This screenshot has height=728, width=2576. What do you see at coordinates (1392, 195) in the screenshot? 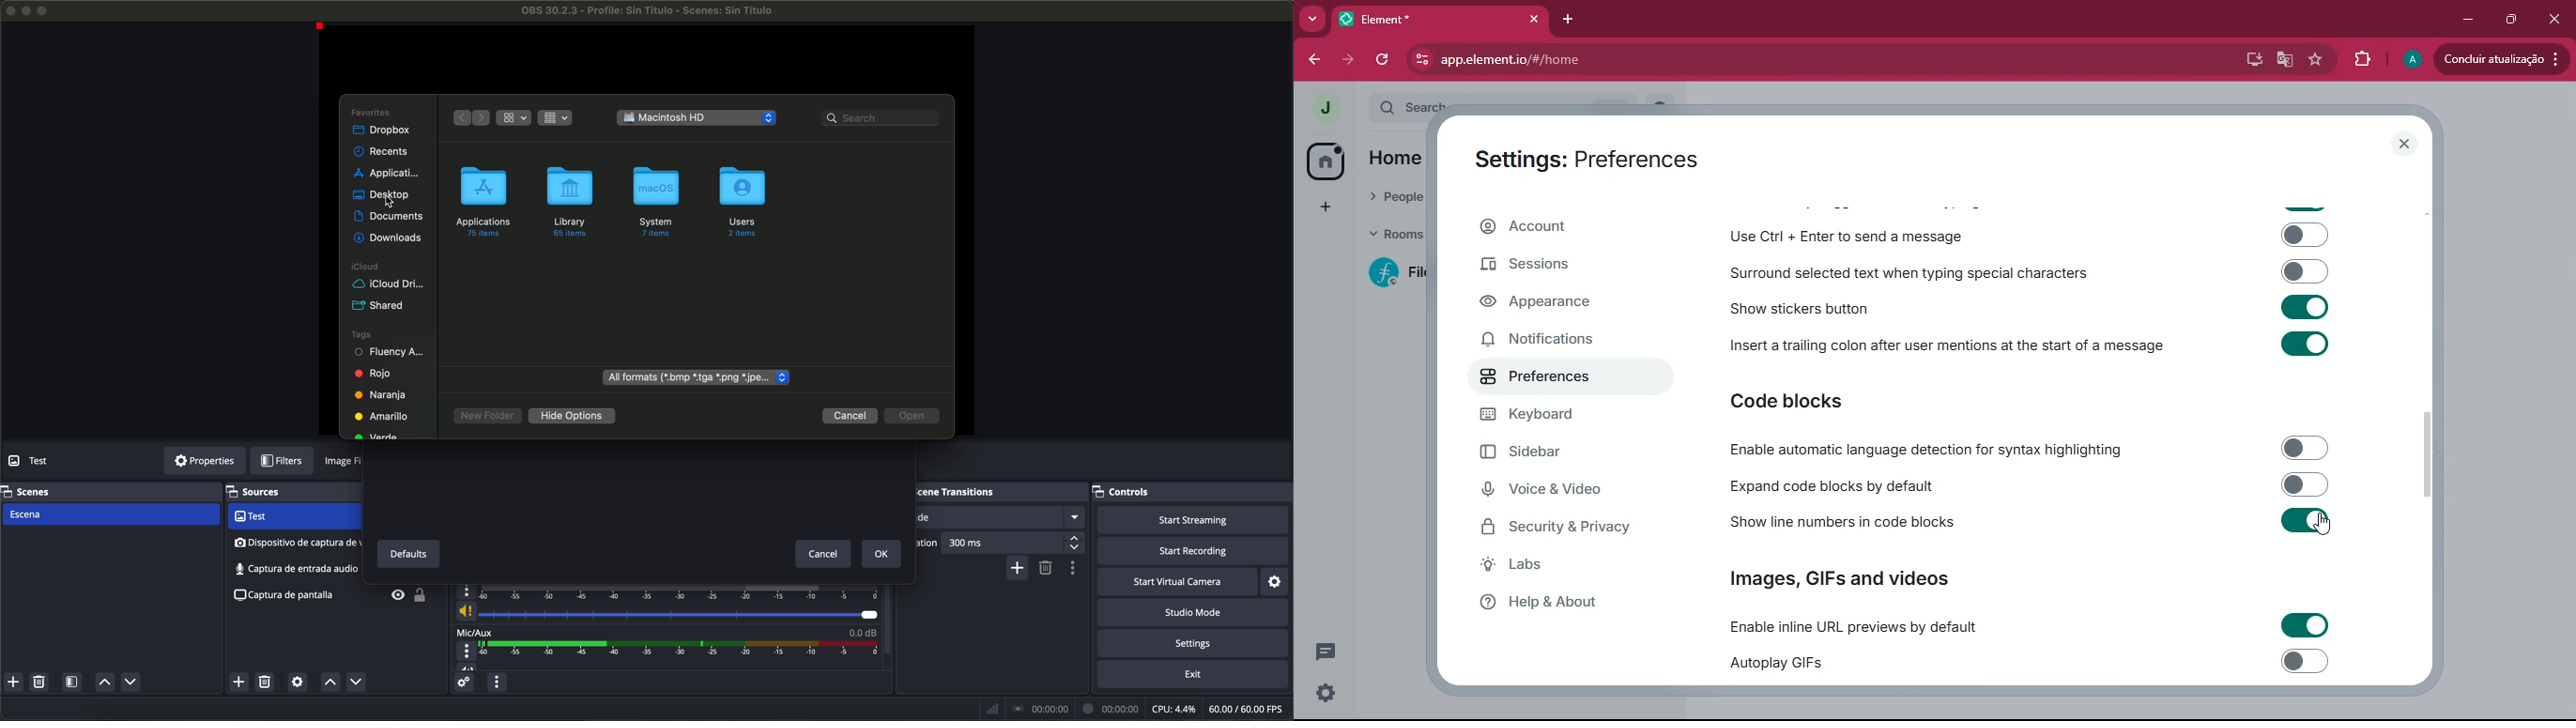
I see `people` at bounding box center [1392, 195].